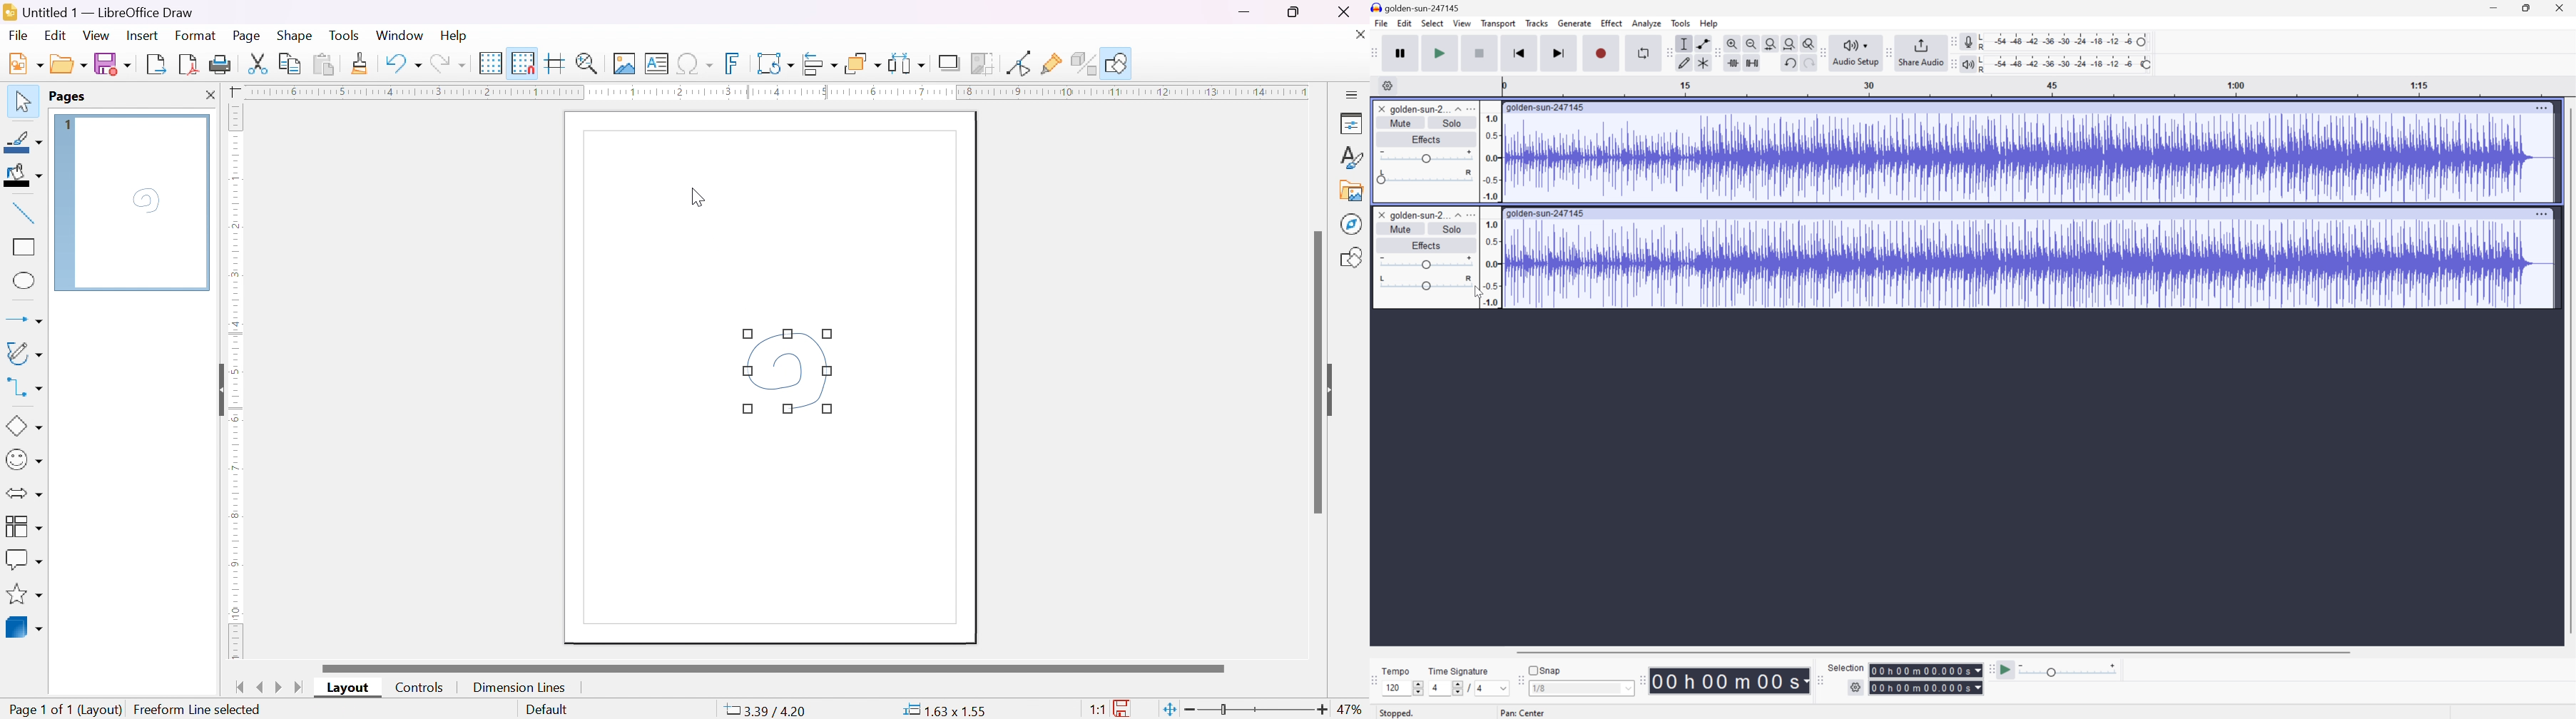 The width and height of the screenshot is (2576, 728). I want to click on pages, so click(68, 97).